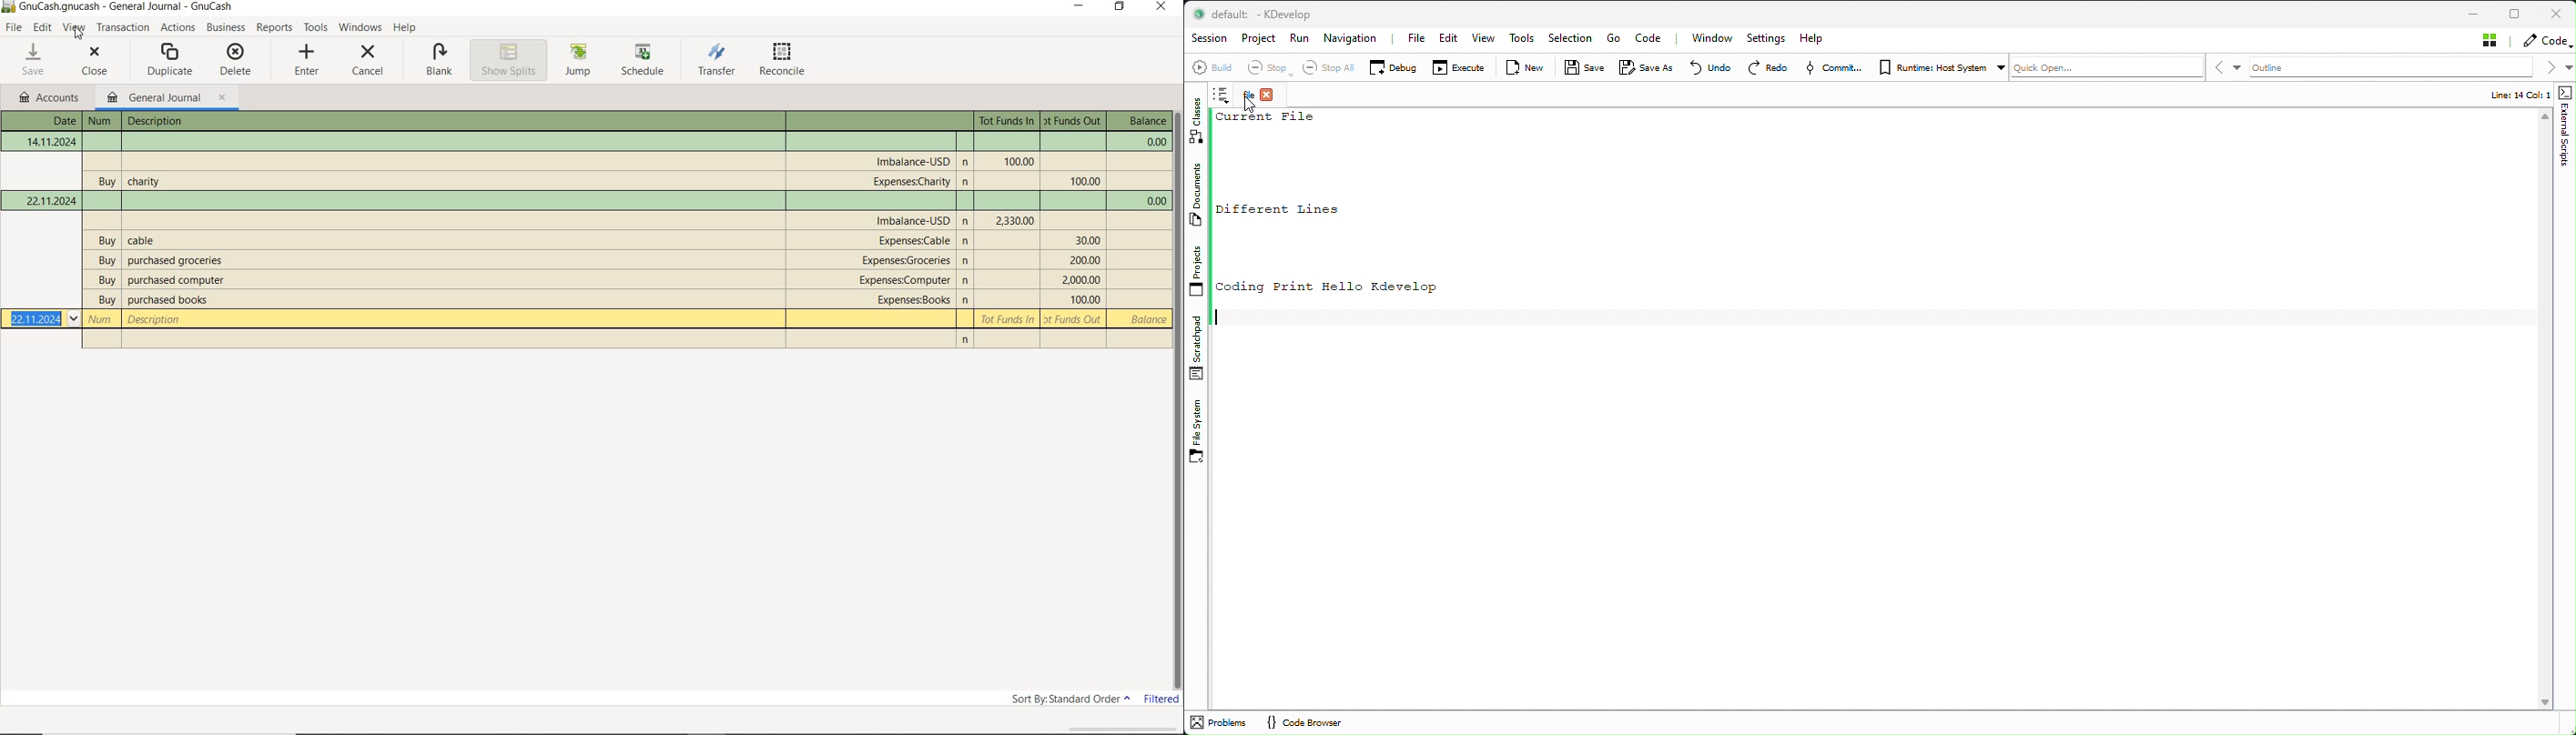 The height and width of the screenshot is (756, 2576). What do you see at coordinates (1160, 703) in the screenshot?
I see `FILTERED` at bounding box center [1160, 703].